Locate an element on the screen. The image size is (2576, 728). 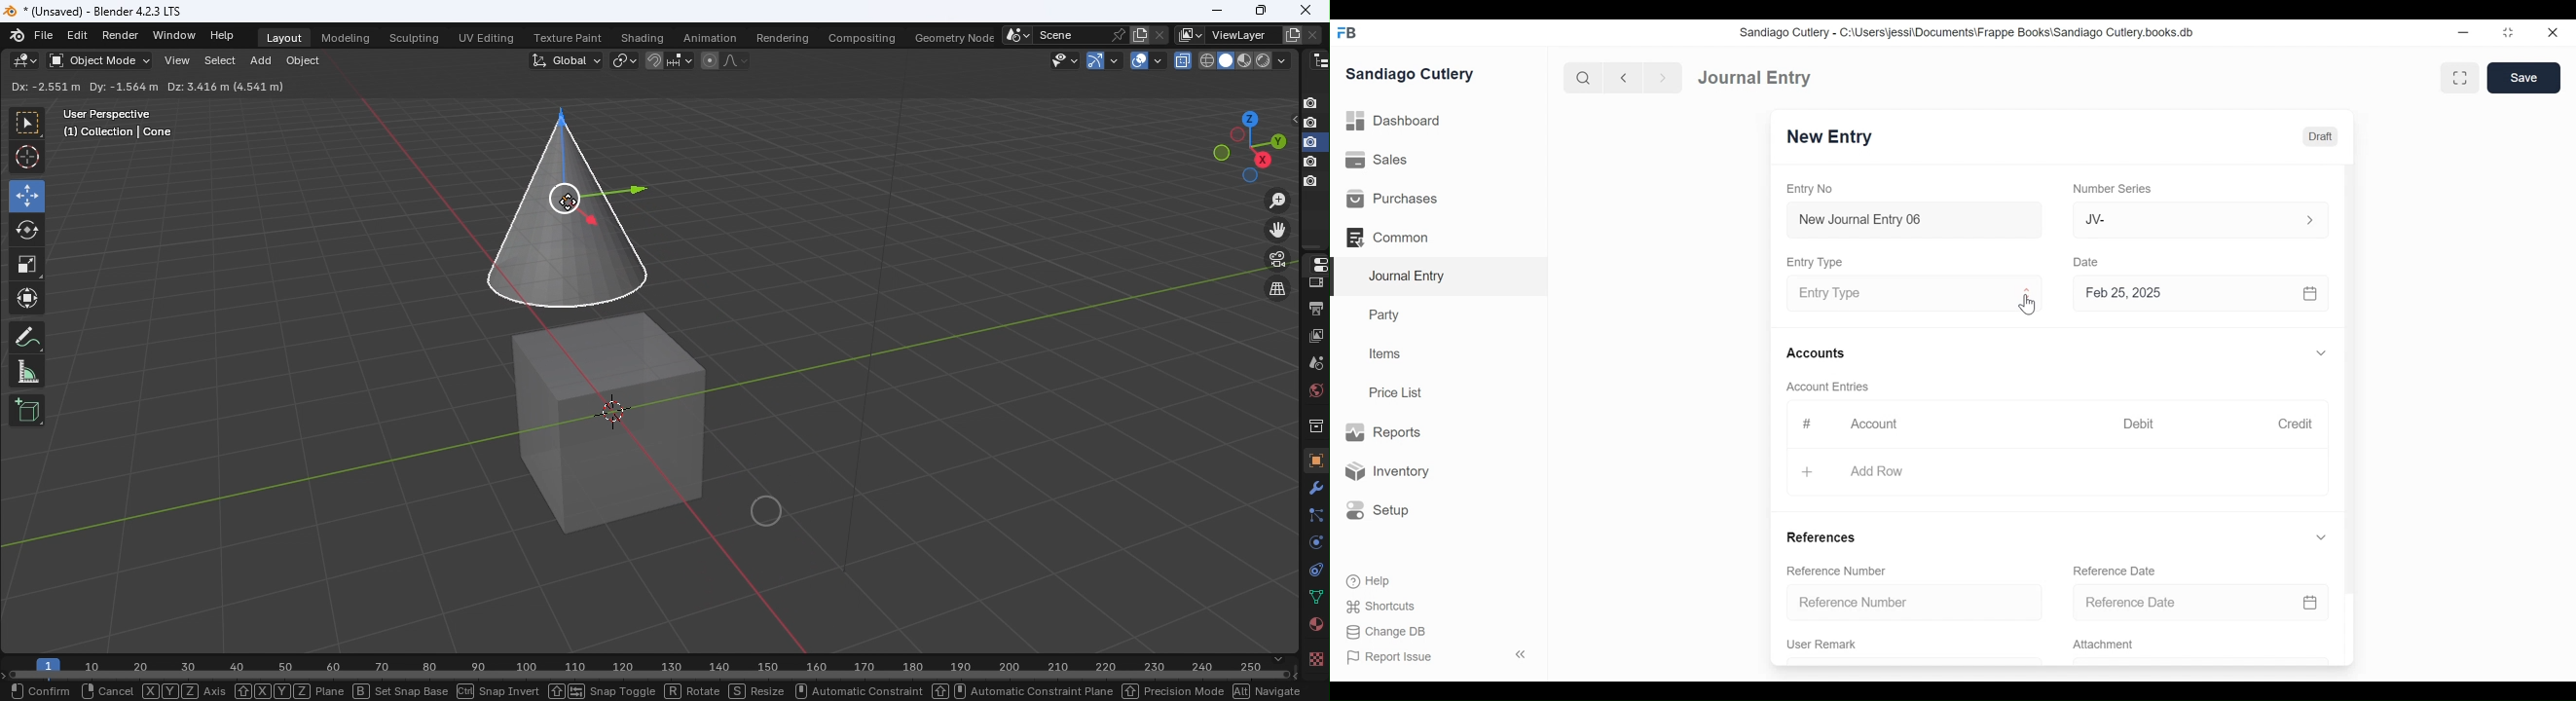
Frappe Books Desktop icon is located at coordinates (1348, 33).